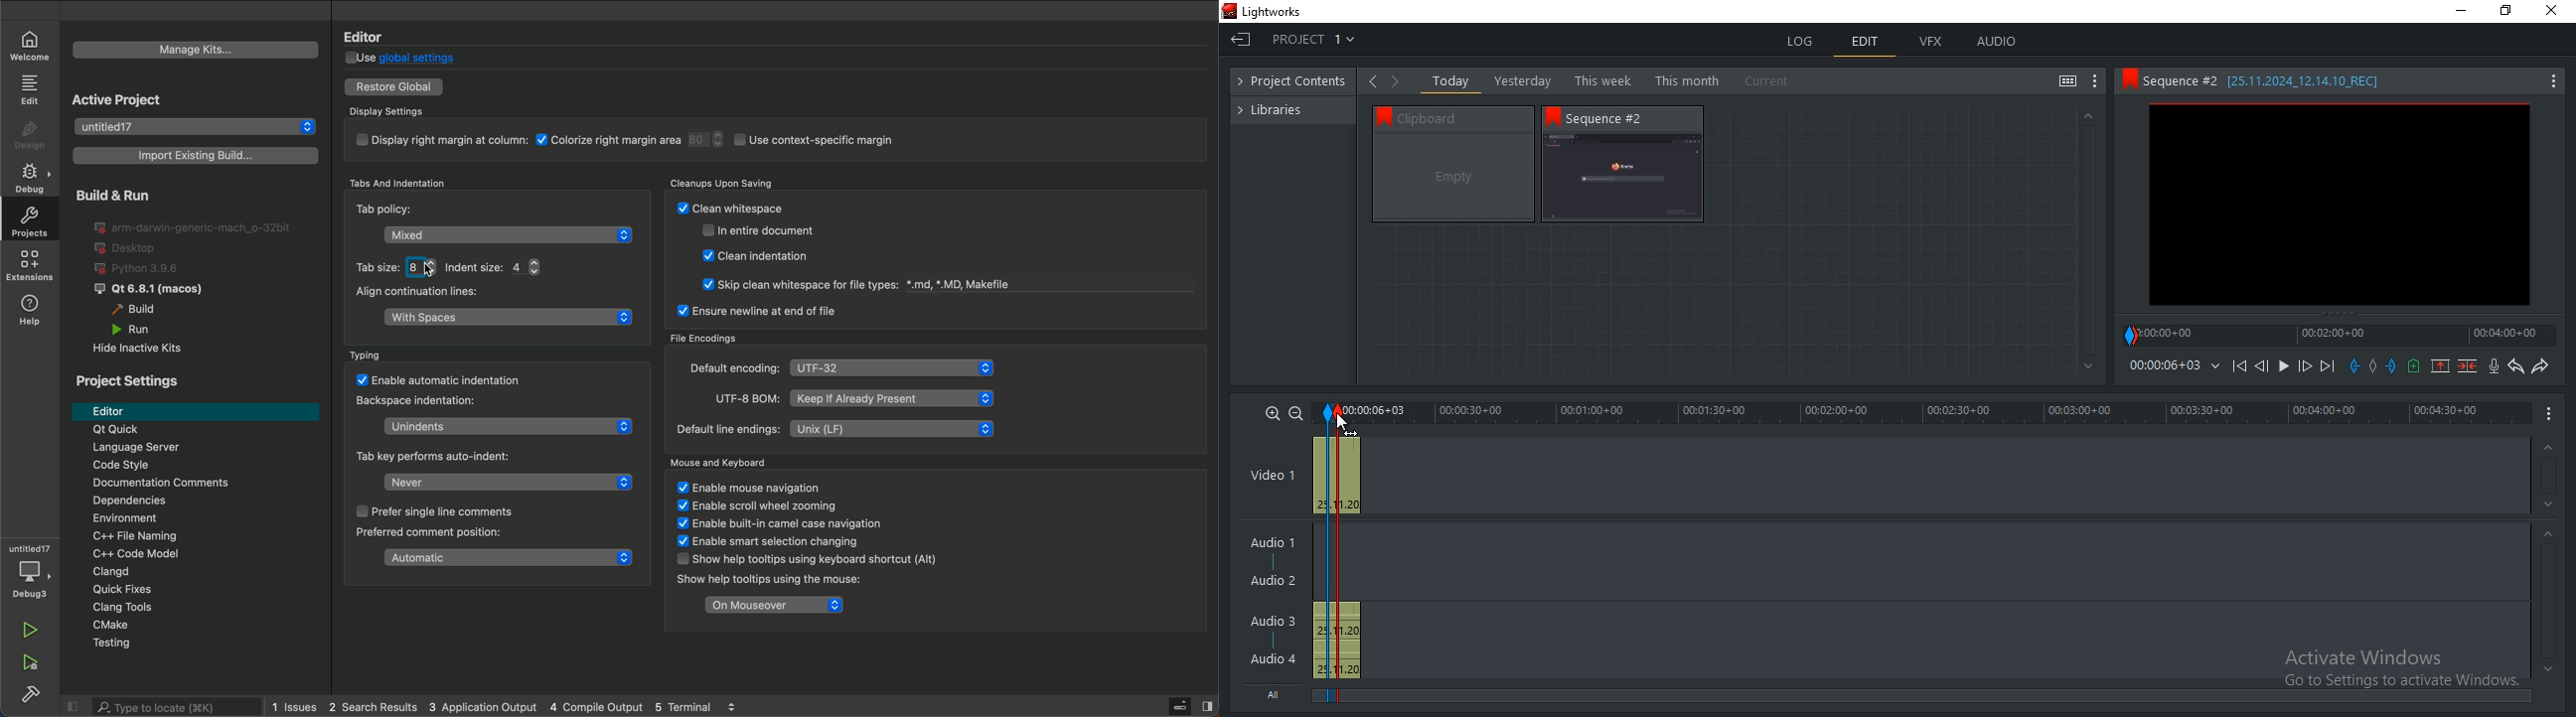 The width and height of the screenshot is (2576, 728). I want to click on remove marked section, so click(2440, 364).